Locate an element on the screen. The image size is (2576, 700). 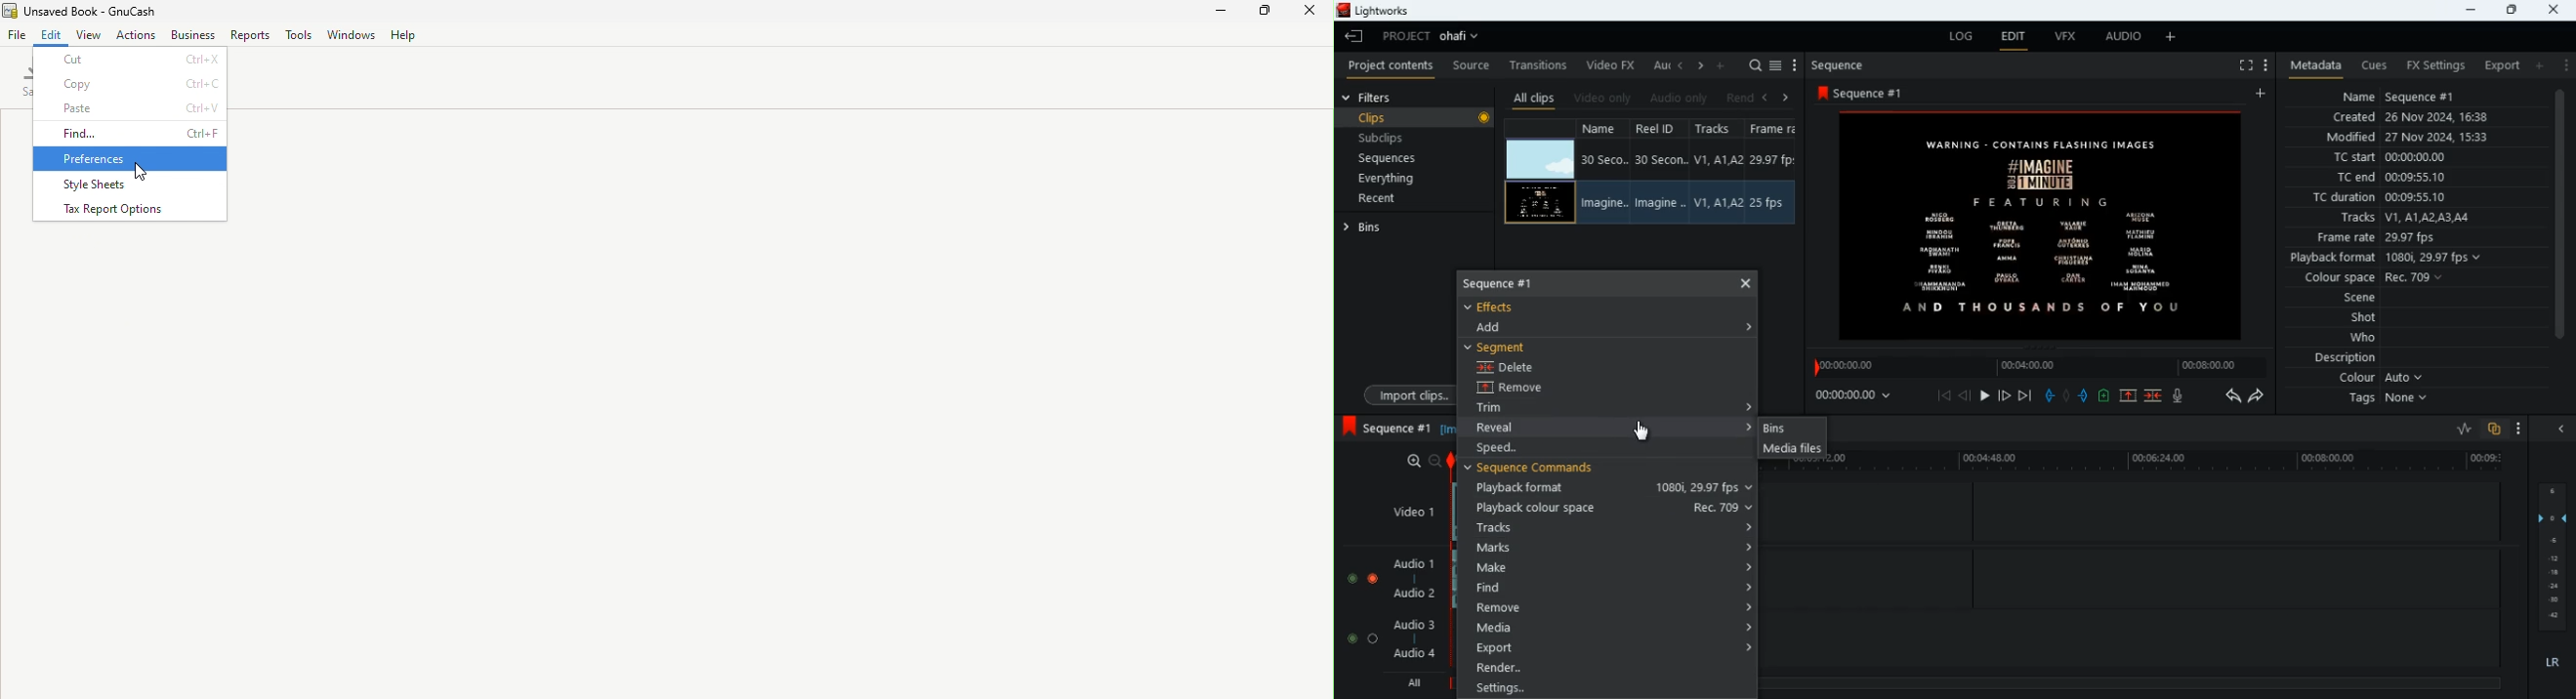
layers is located at coordinates (2557, 558).